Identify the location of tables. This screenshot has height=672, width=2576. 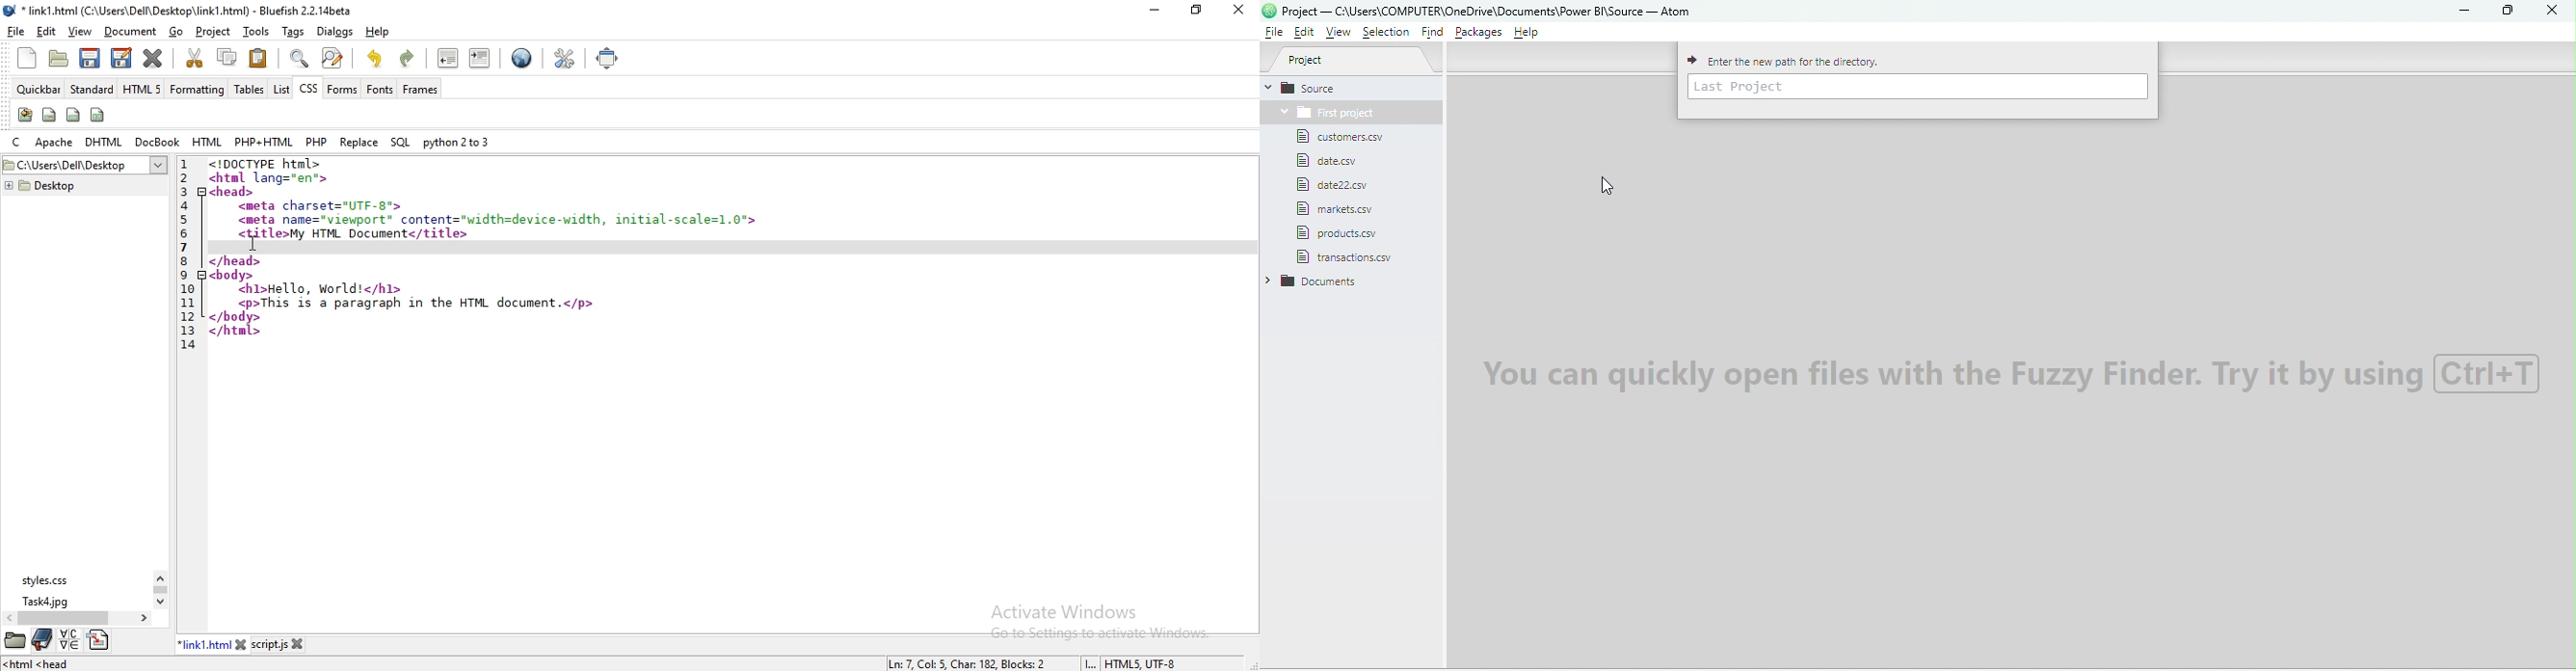
(249, 88).